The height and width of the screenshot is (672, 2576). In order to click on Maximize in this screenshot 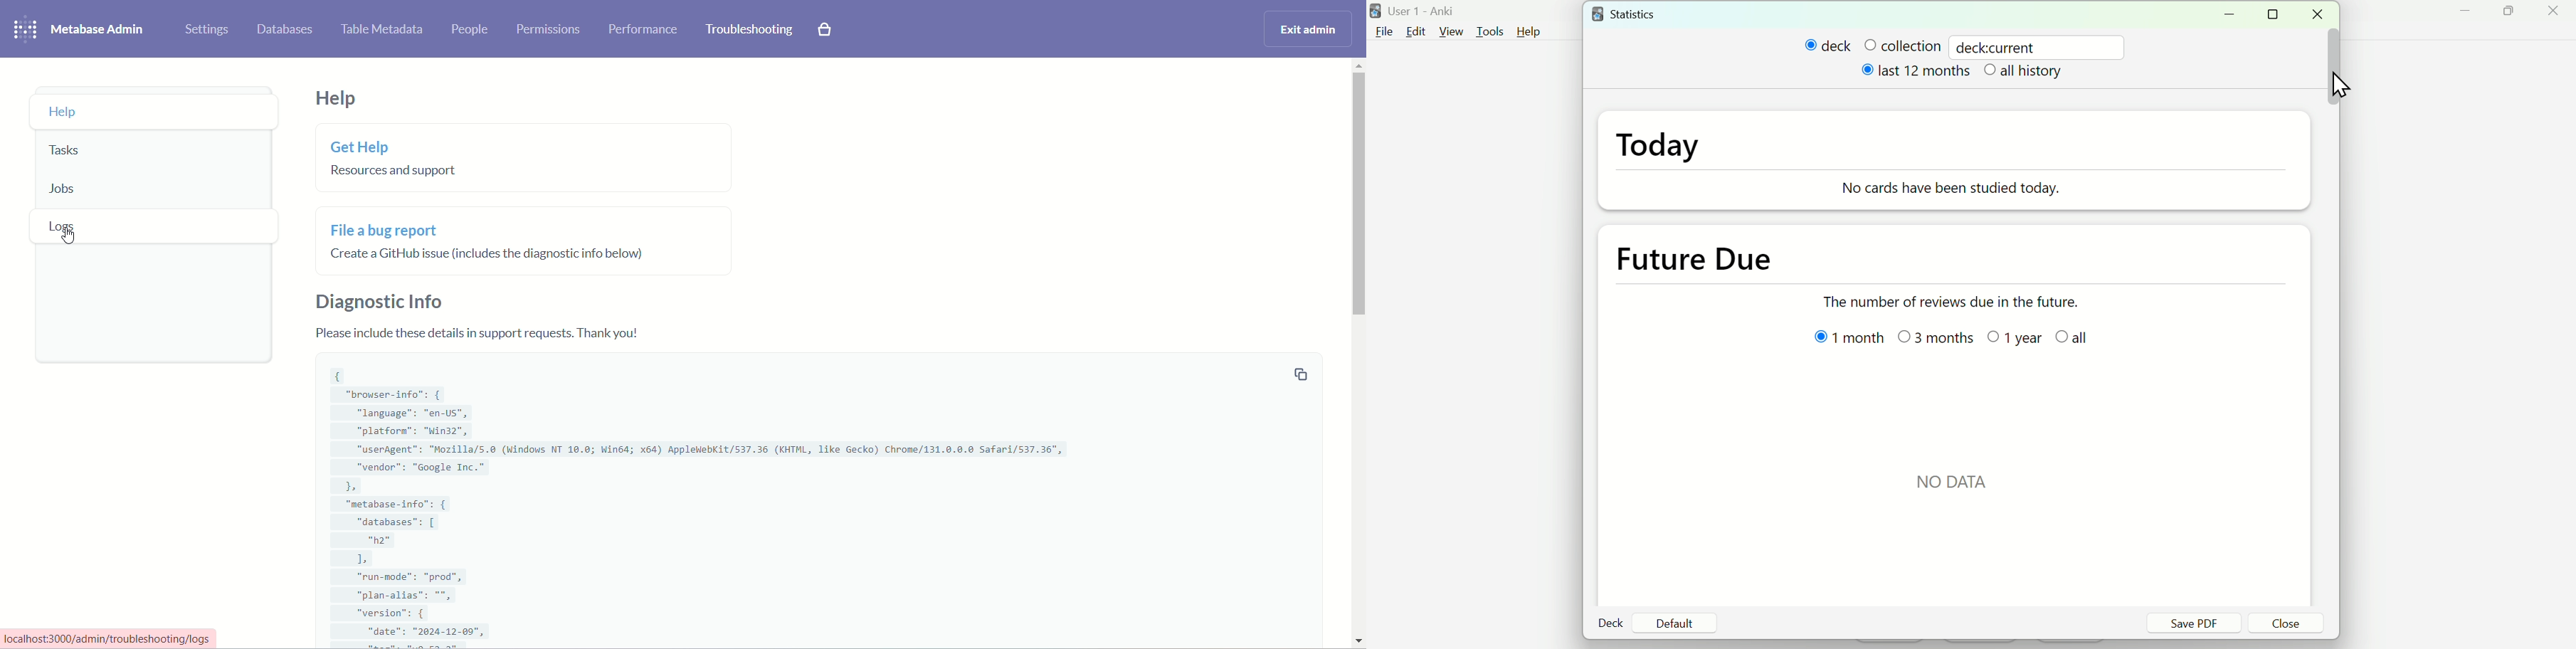, I will do `click(2277, 15)`.